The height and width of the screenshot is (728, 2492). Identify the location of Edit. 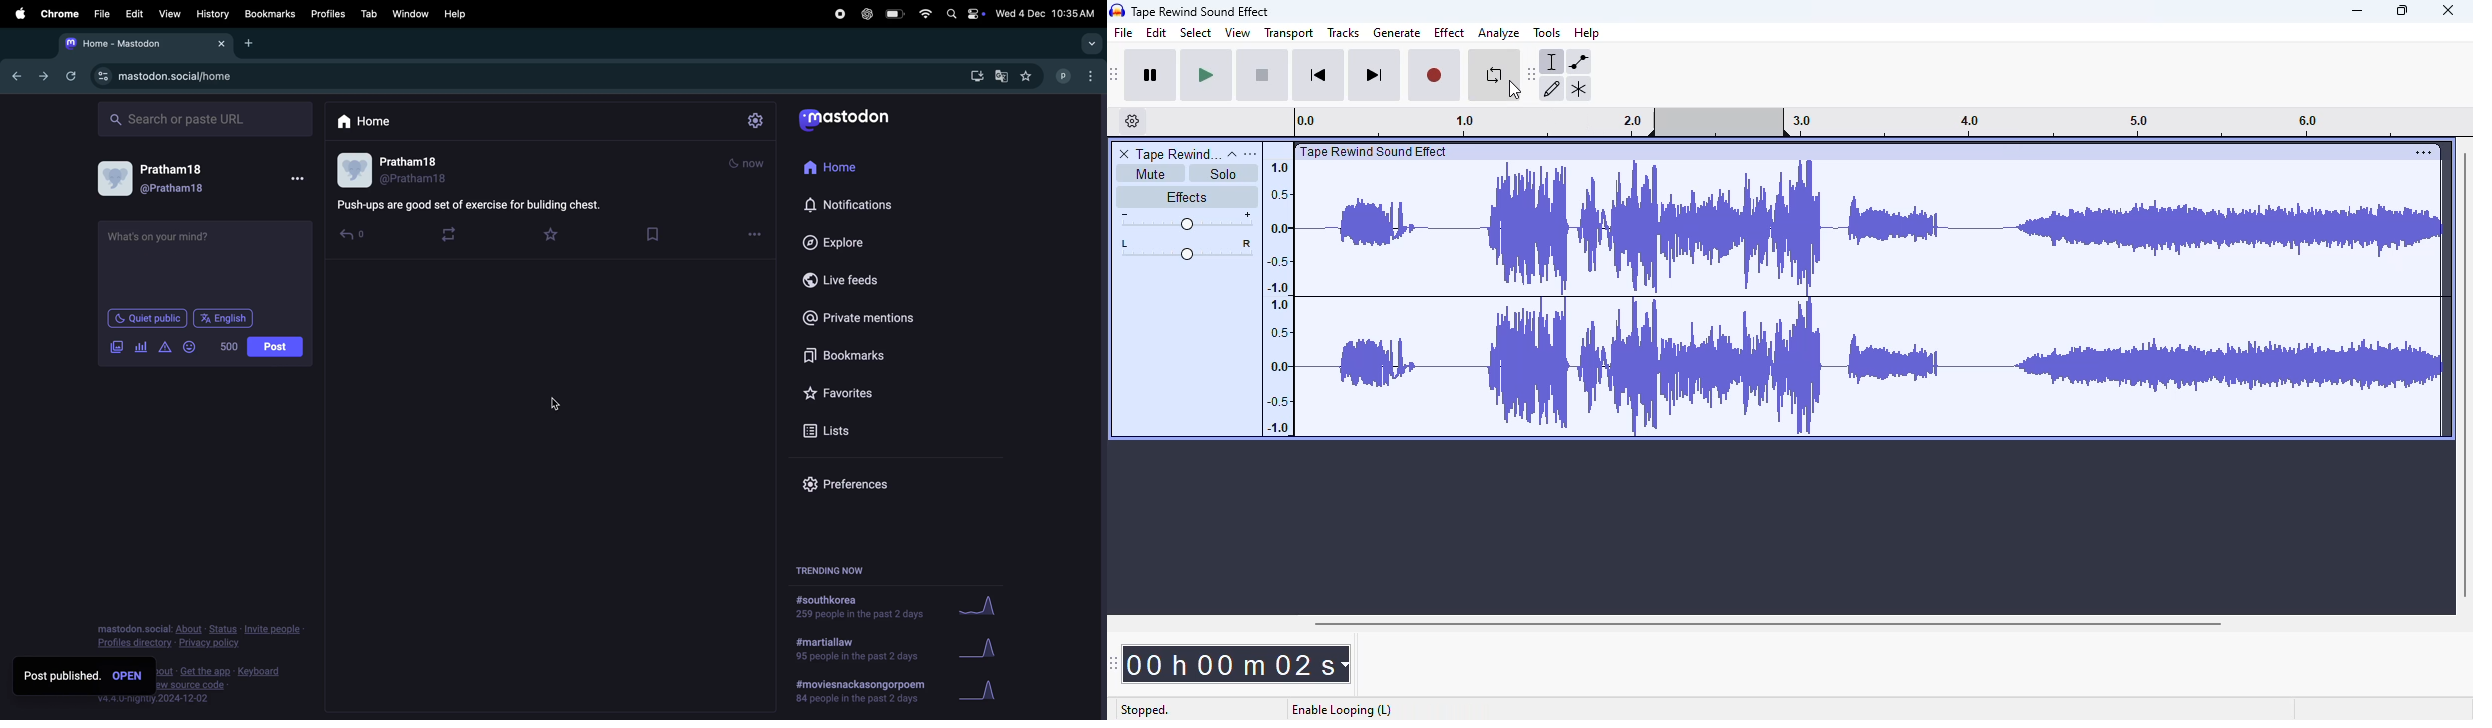
(135, 14).